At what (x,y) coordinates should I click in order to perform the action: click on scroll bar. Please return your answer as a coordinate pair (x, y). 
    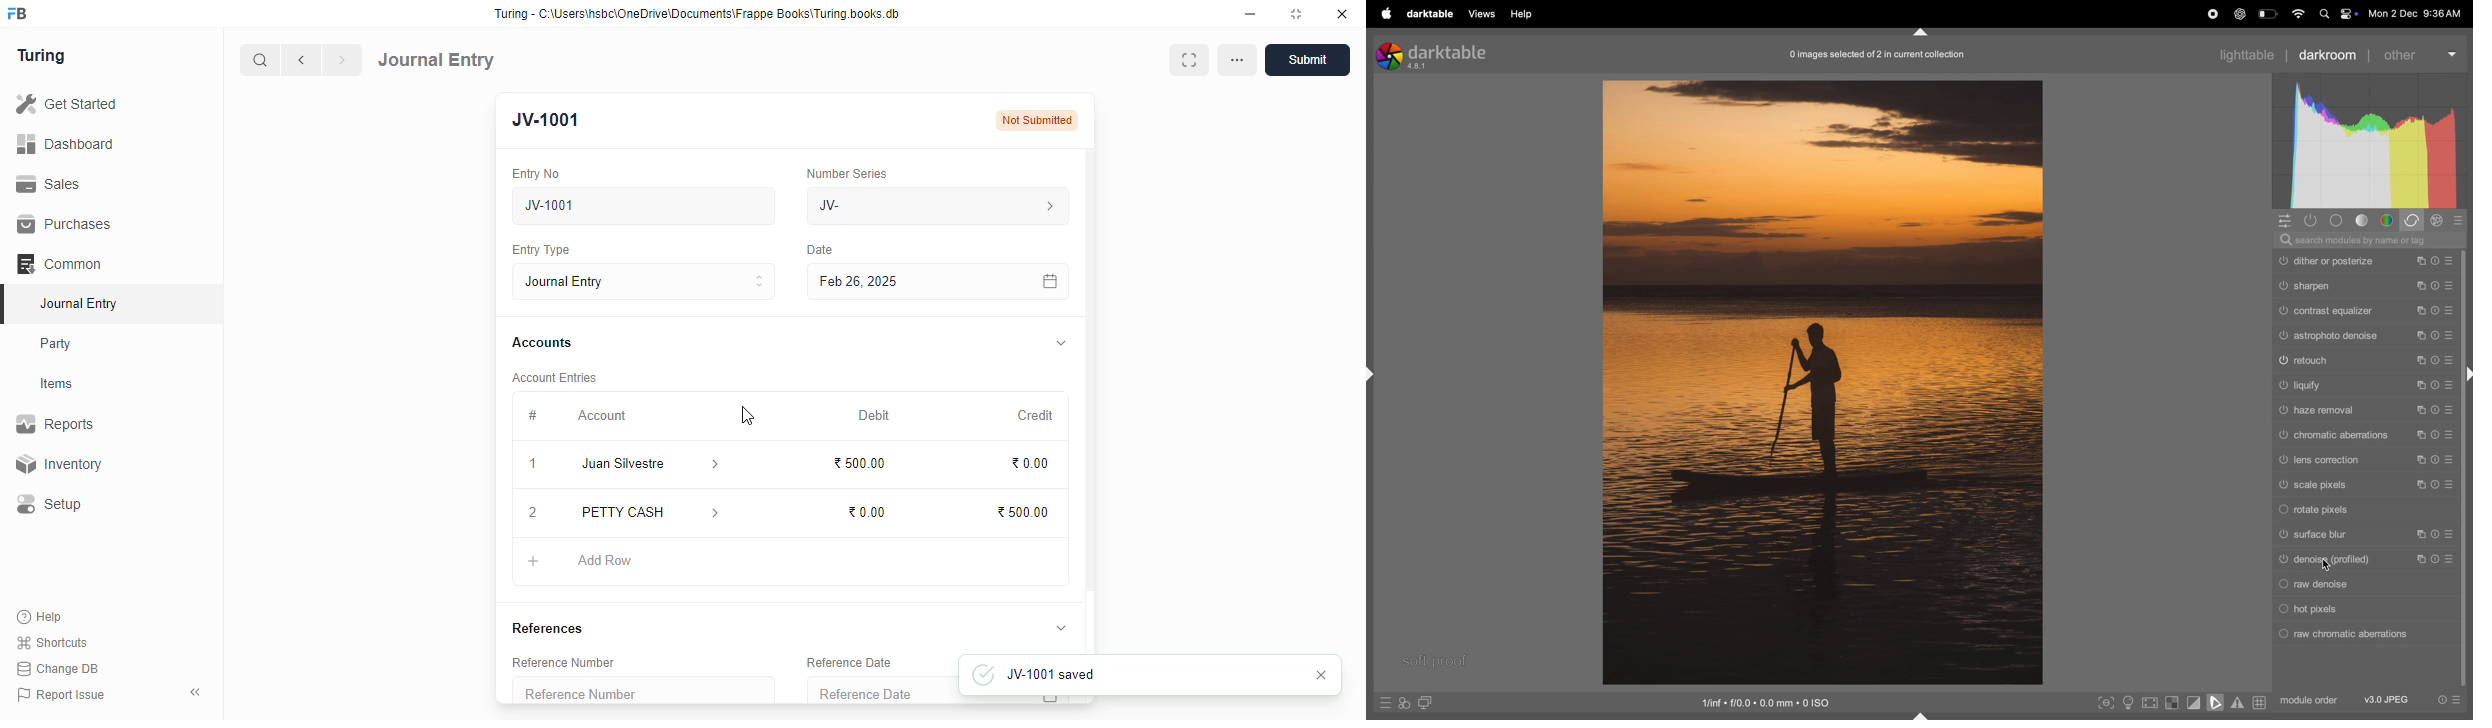
    Looking at the image, I should click on (1092, 400).